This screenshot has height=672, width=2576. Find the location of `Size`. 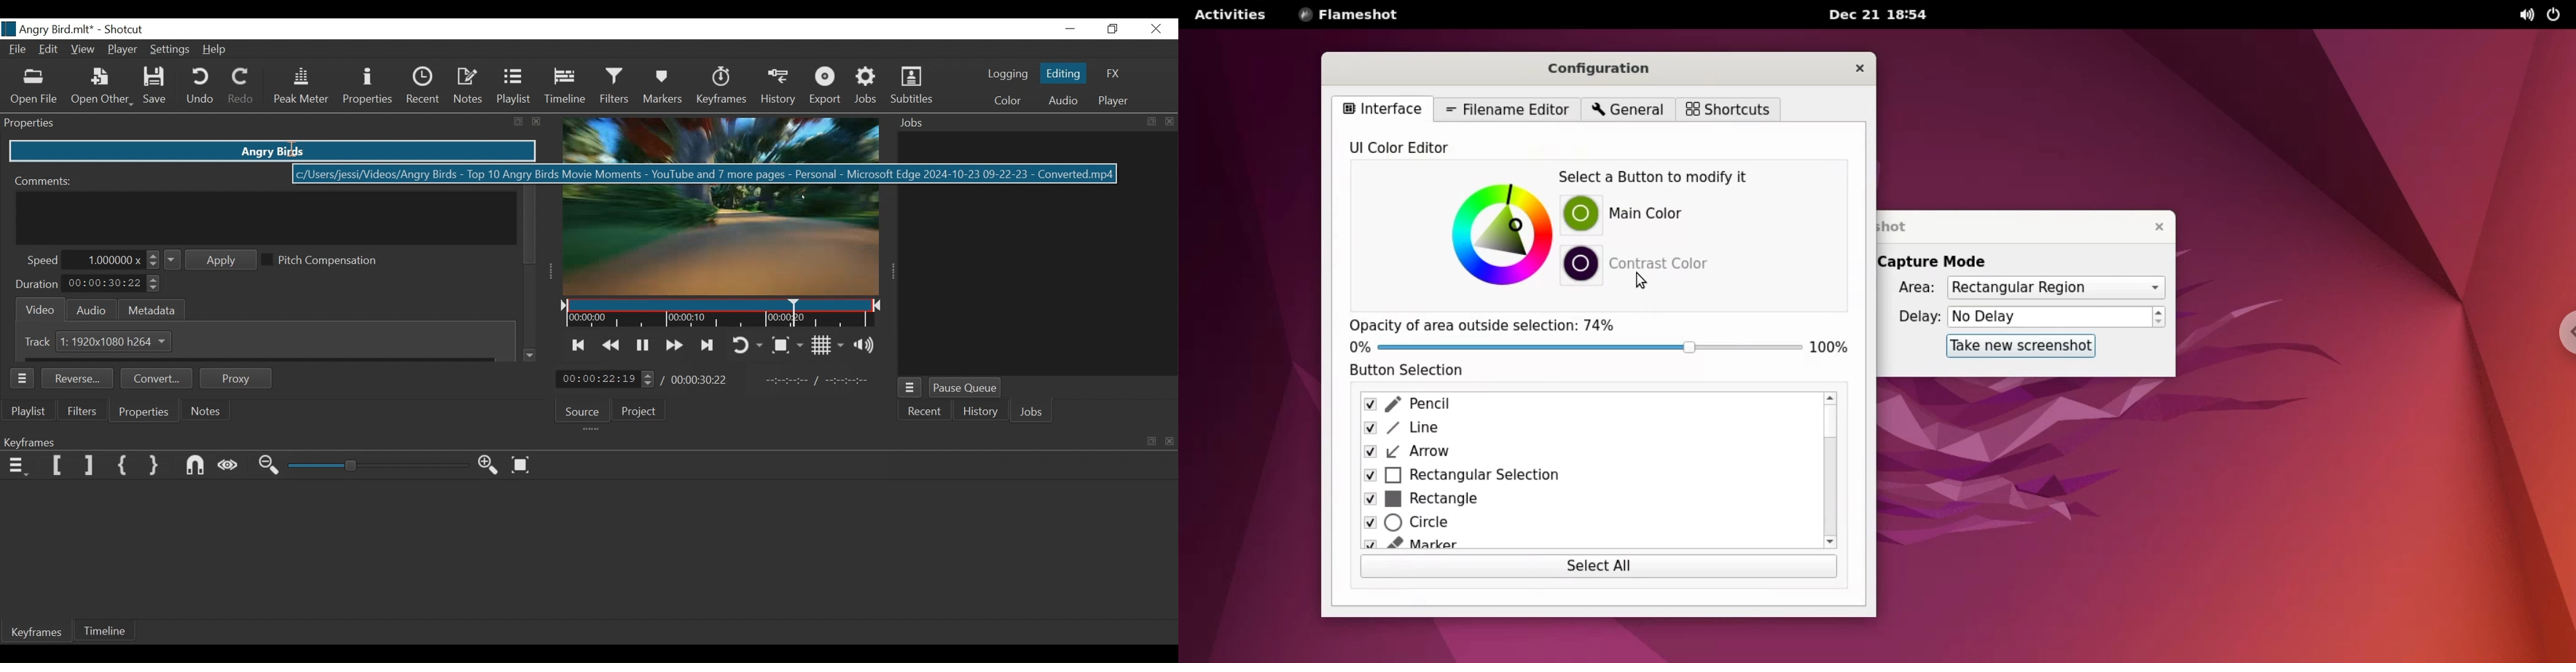

Size is located at coordinates (115, 341).